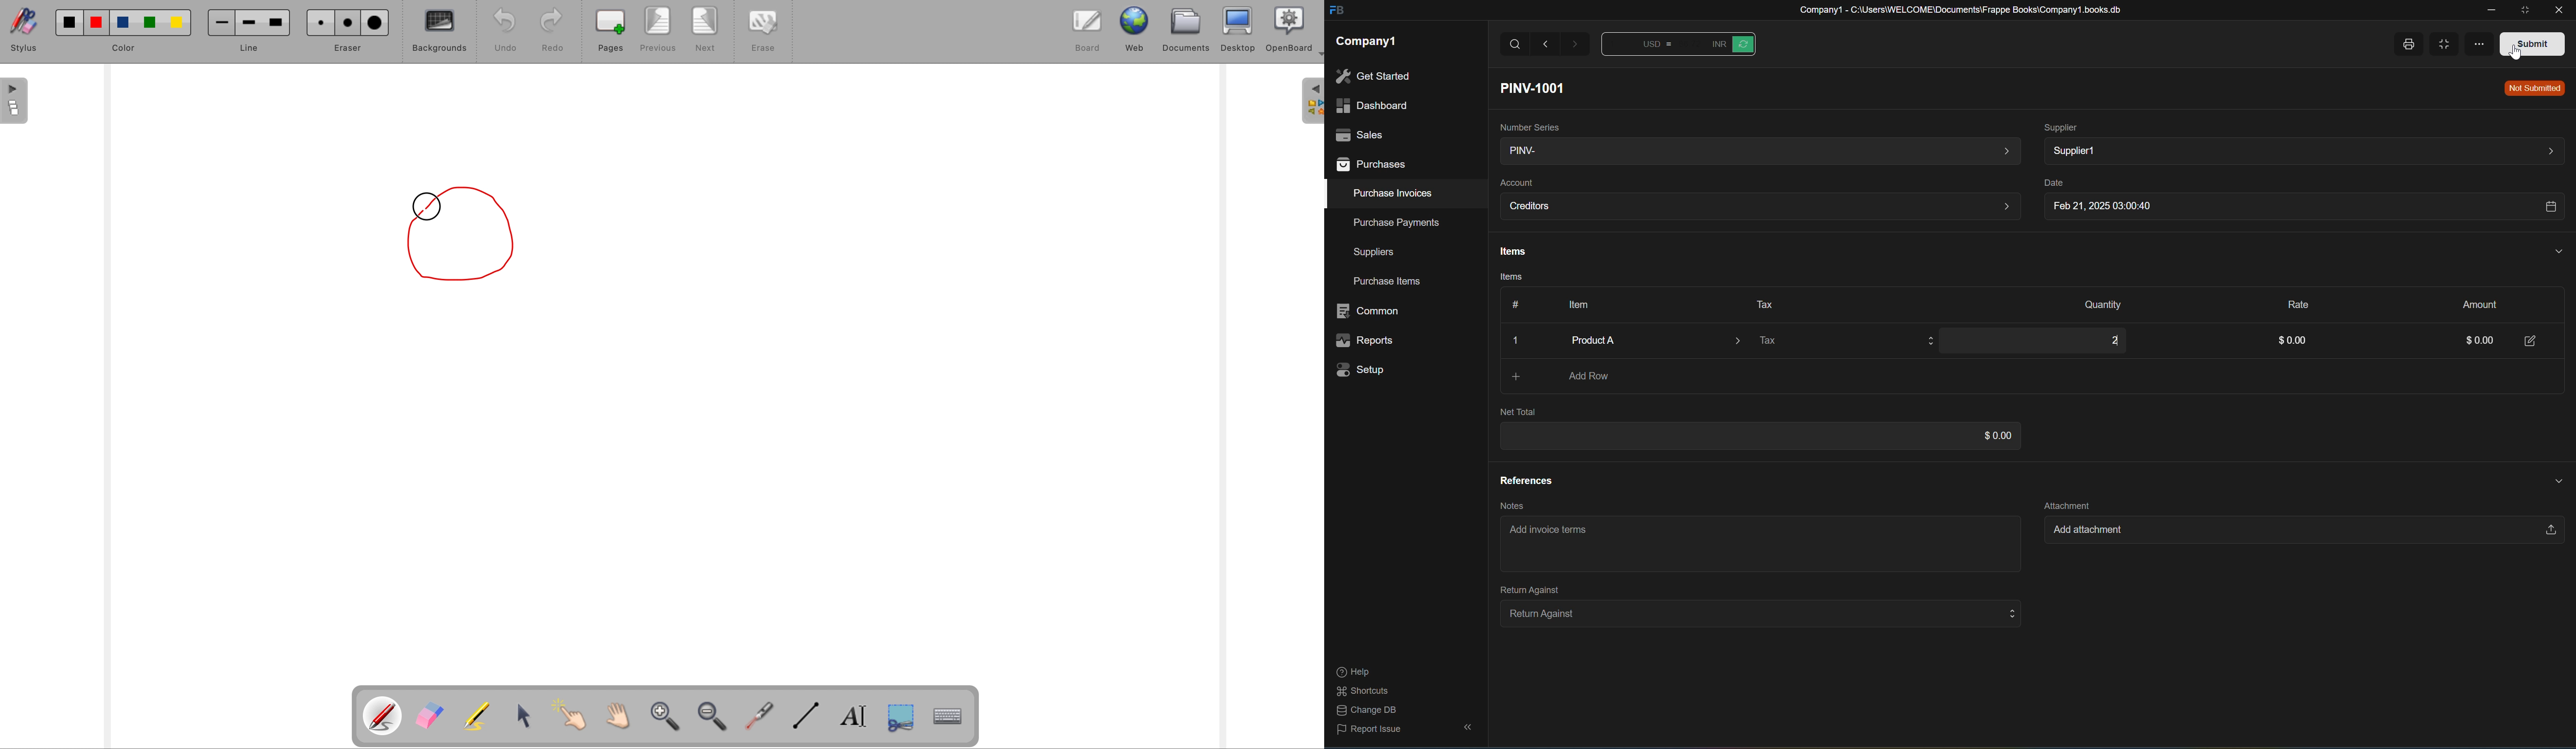  What do you see at coordinates (1511, 305) in the screenshot?
I see `` at bounding box center [1511, 305].